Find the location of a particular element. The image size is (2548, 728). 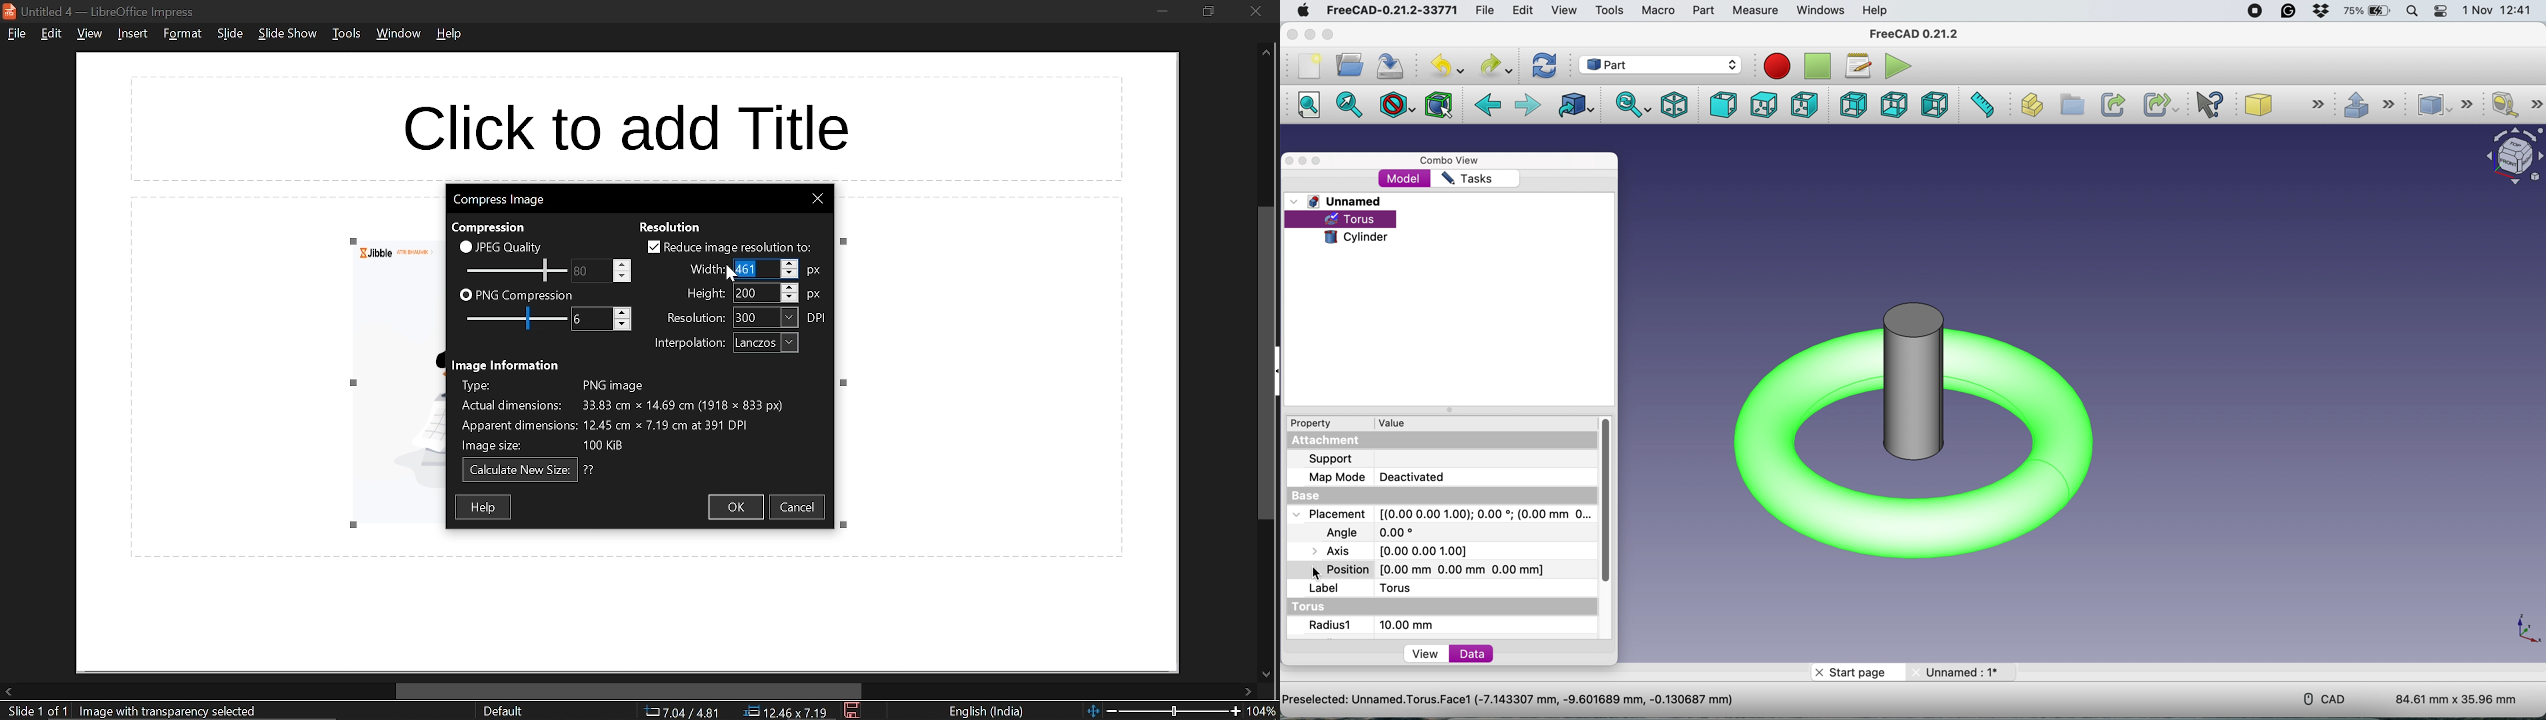

save is located at coordinates (1387, 67).